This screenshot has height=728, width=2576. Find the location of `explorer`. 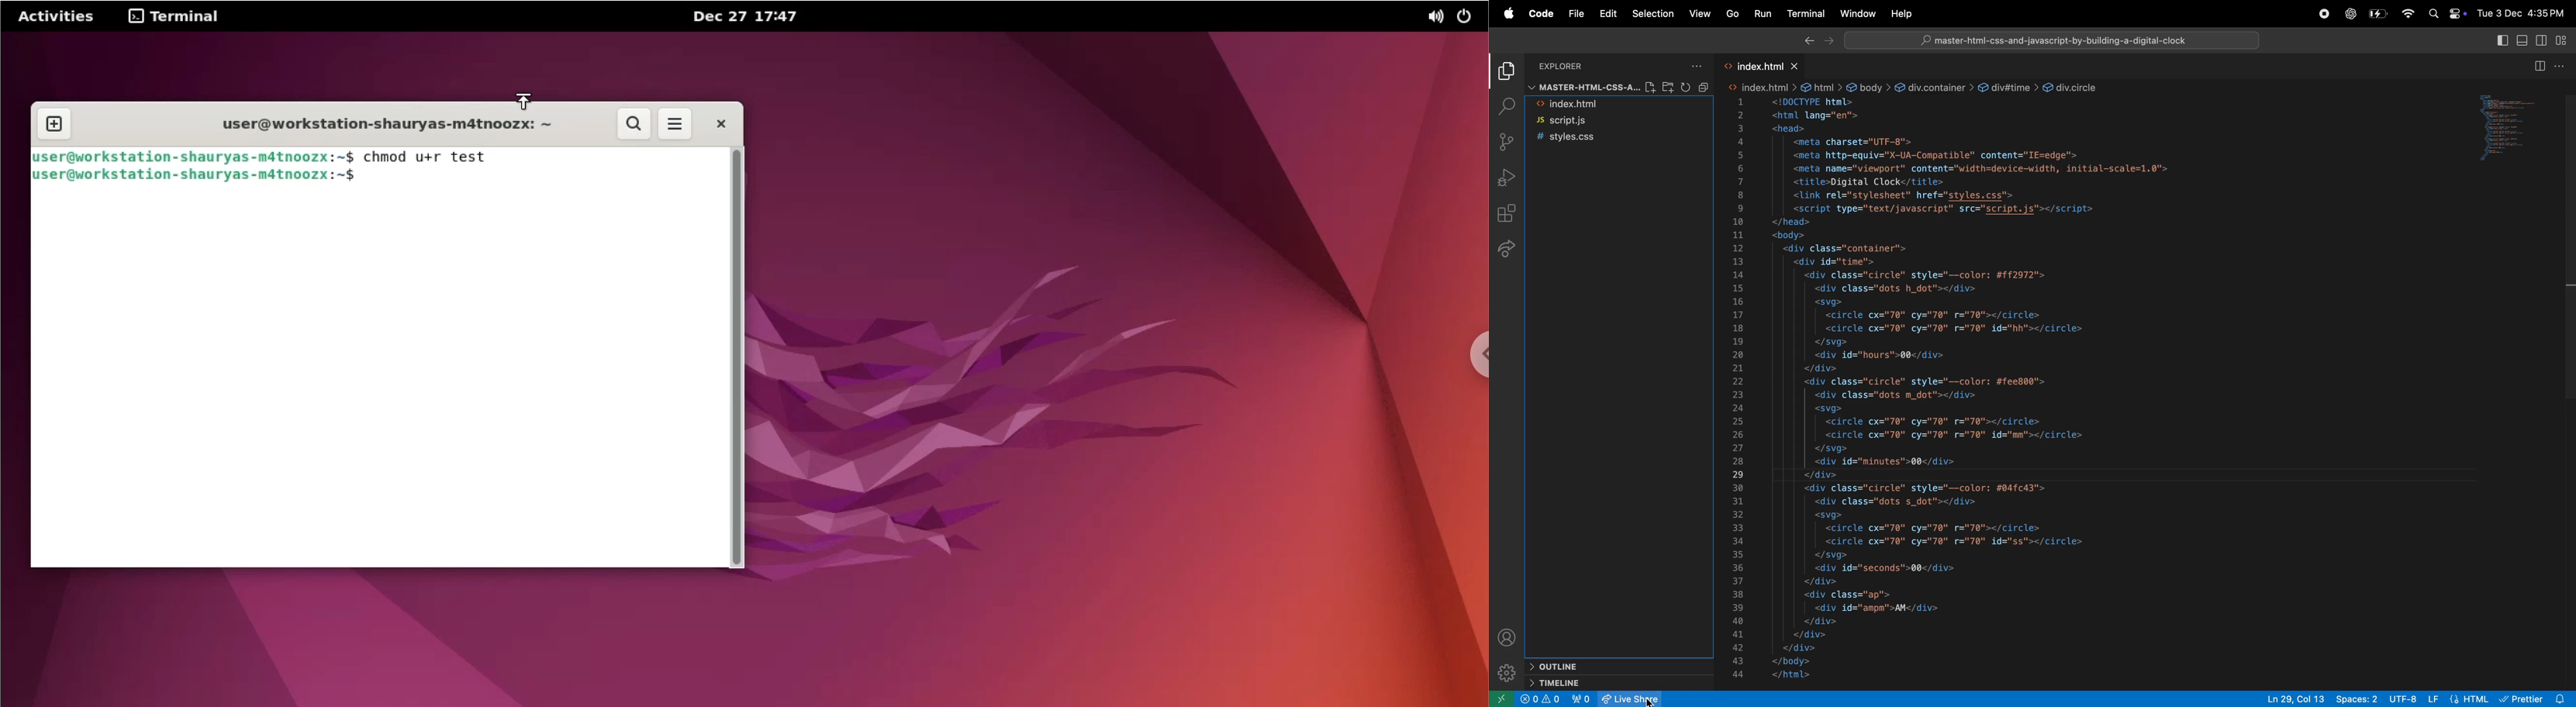

explorer is located at coordinates (1505, 73).